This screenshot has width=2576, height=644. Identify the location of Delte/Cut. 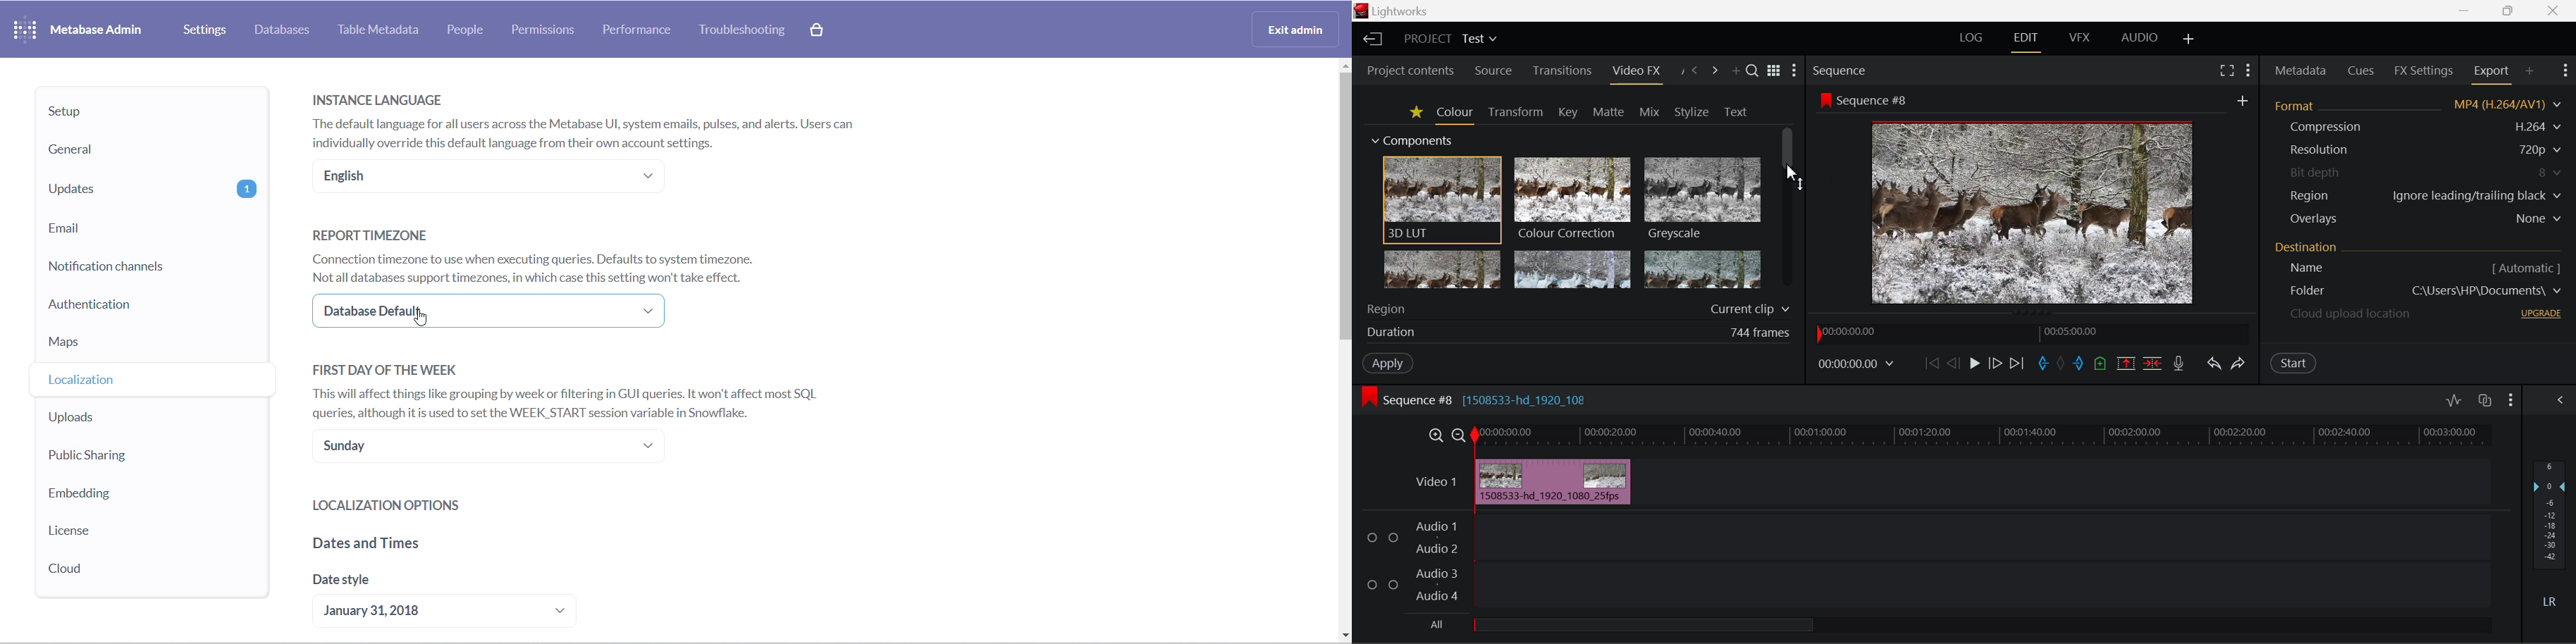
(2155, 363).